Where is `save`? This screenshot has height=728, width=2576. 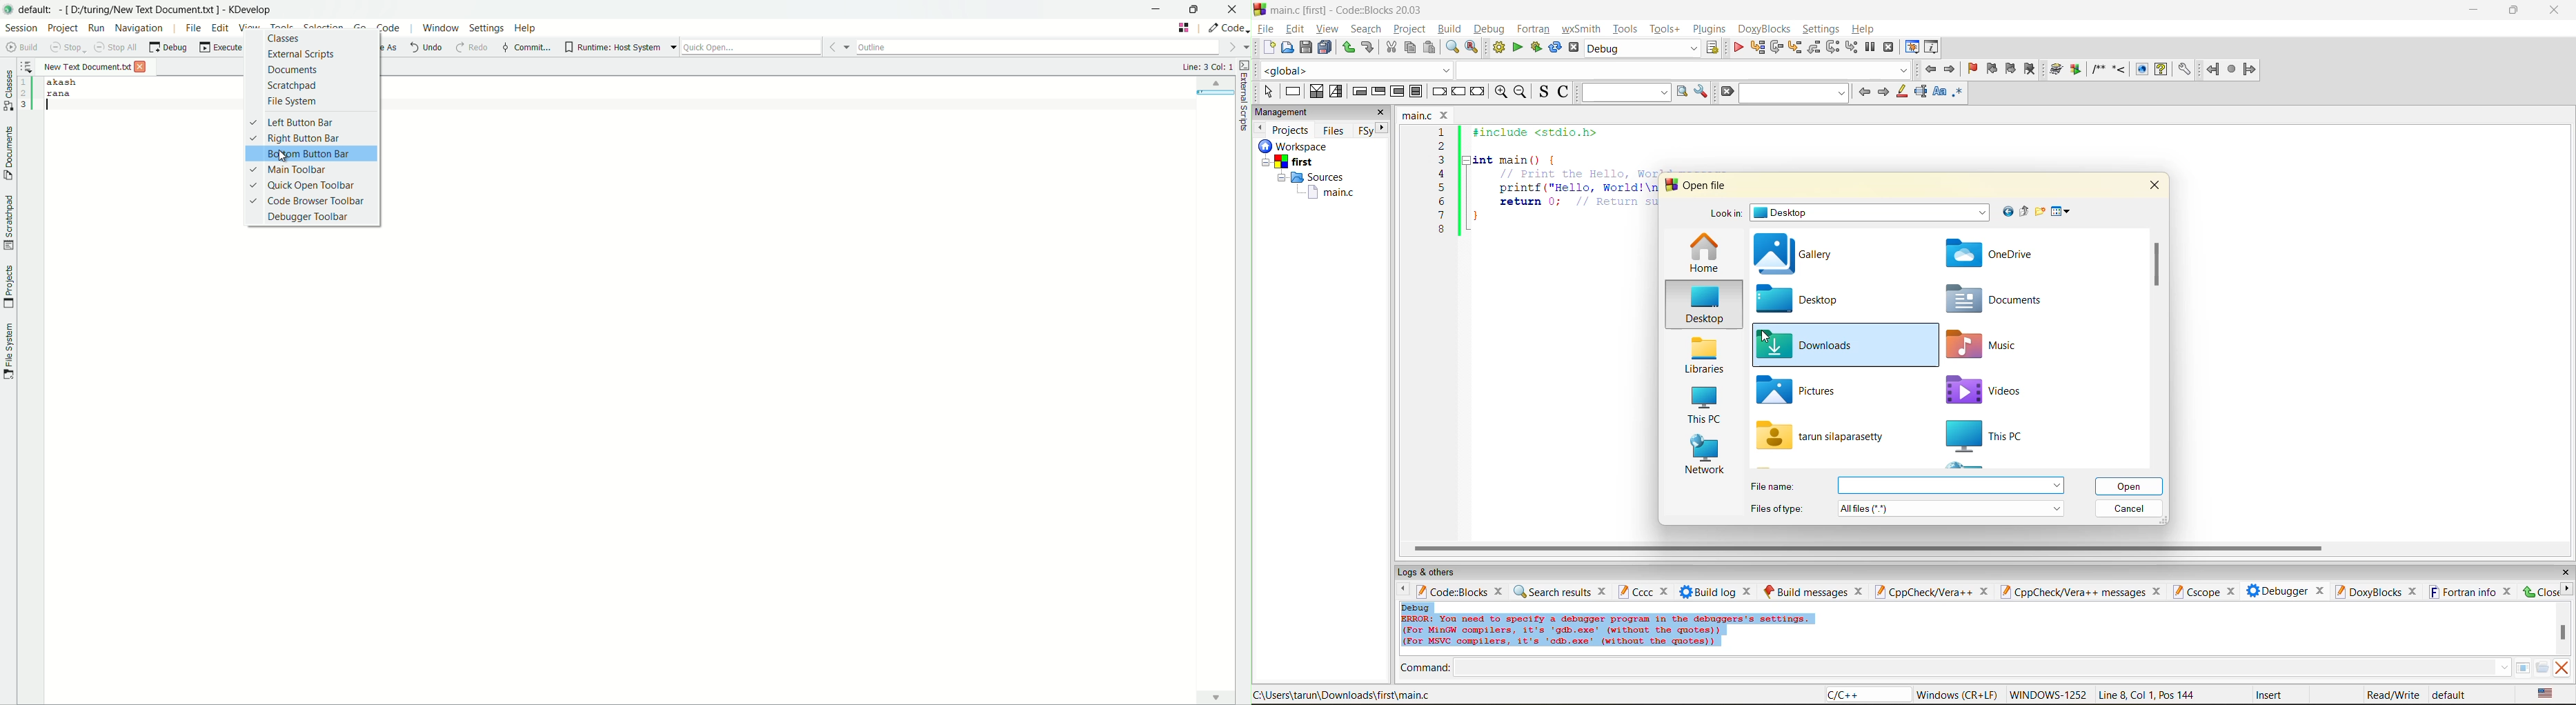
save is located at coordinates (1307, 48).